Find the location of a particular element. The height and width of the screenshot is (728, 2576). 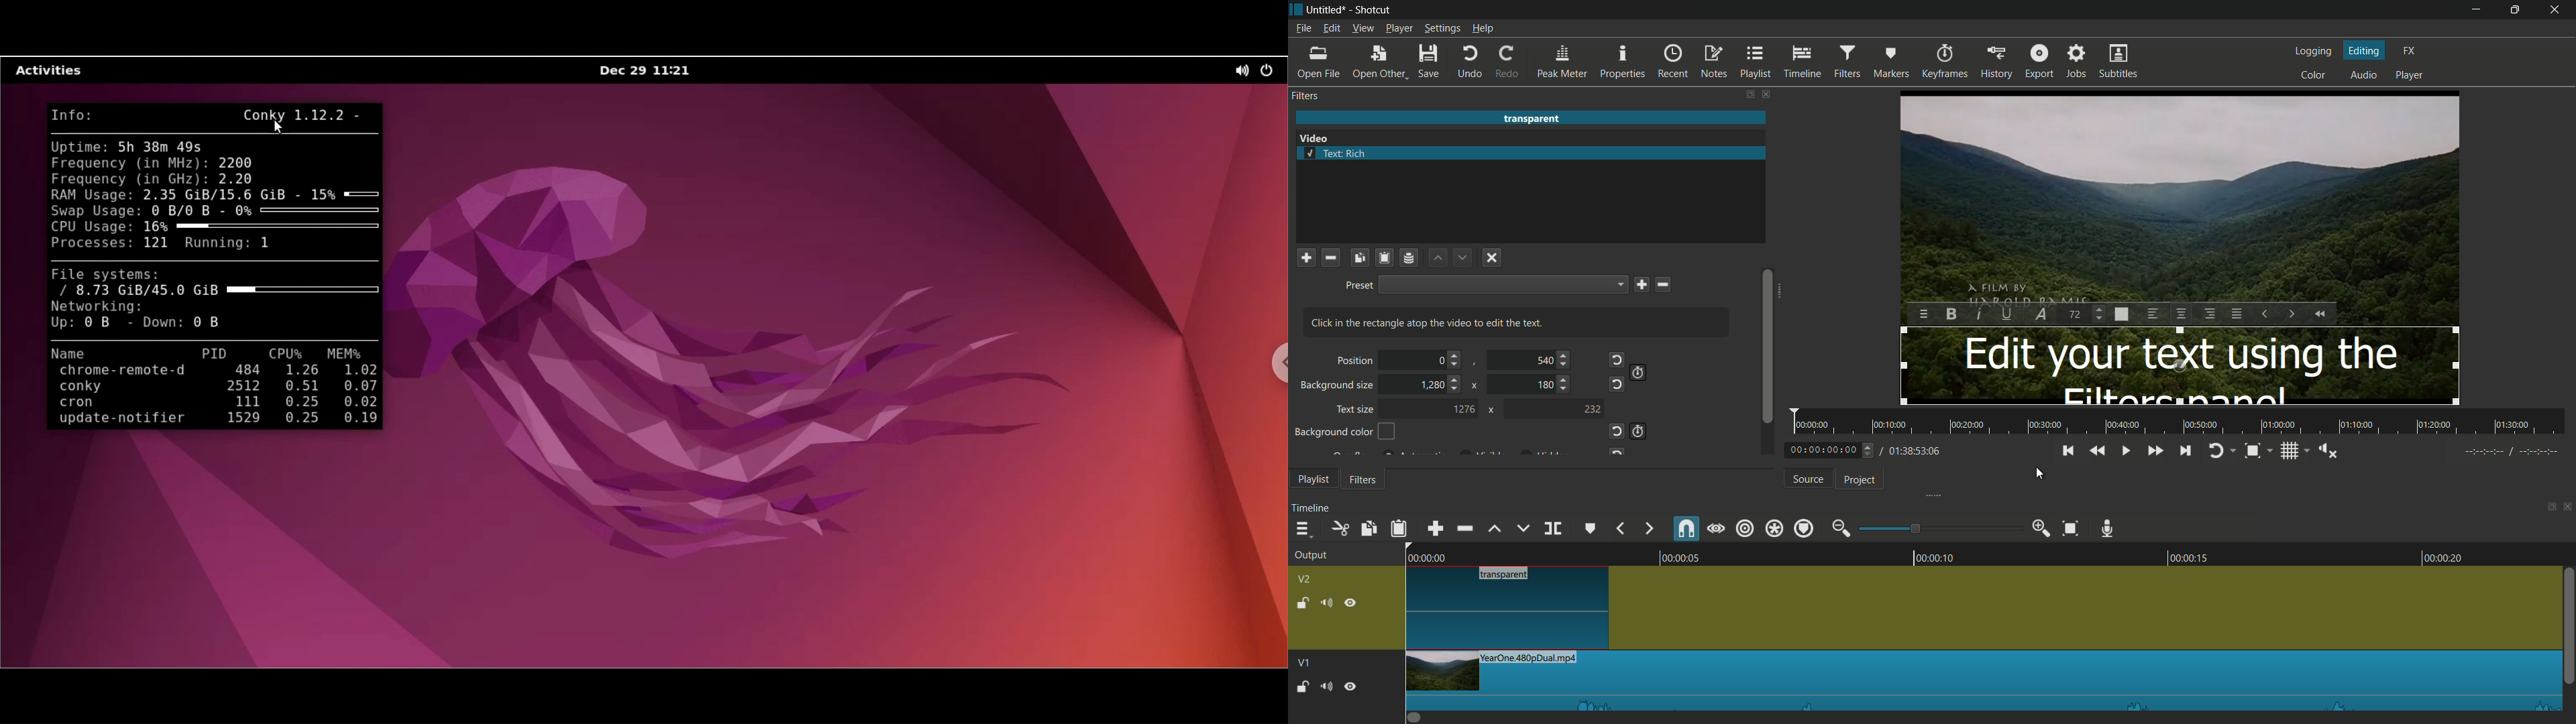

save is located at coordinates (1641, 286).